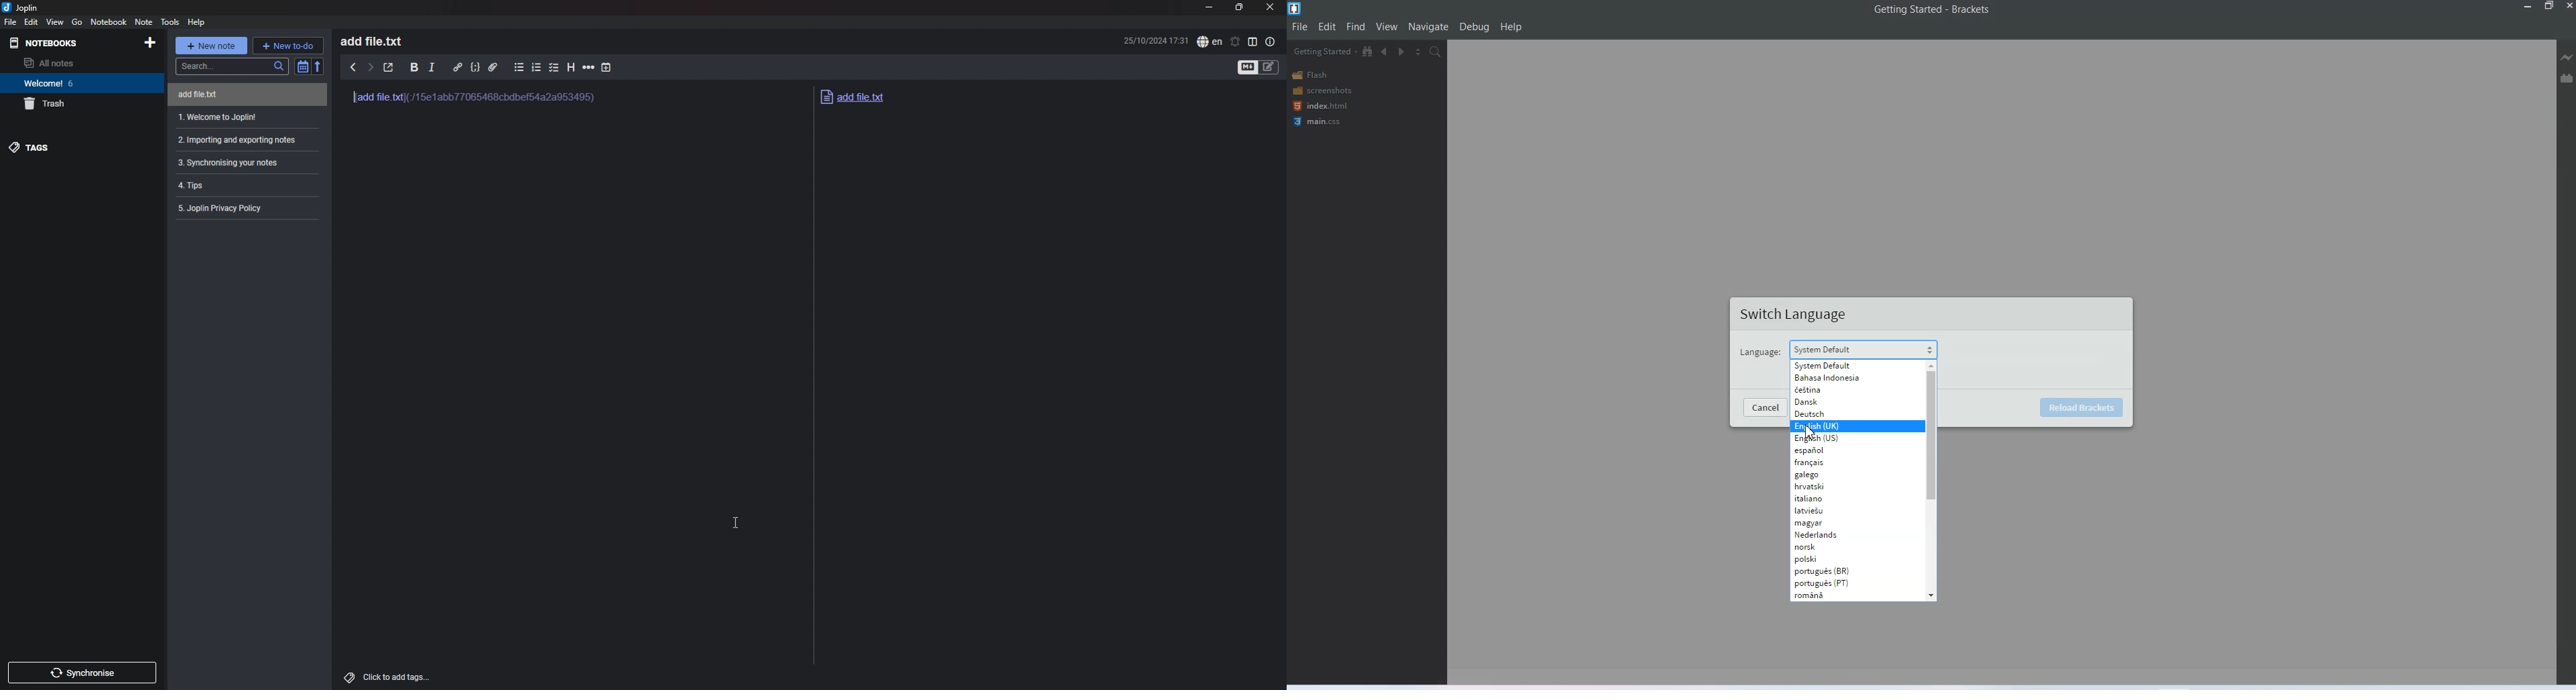 The width and height of the screenshot is (2576, 700). I want to click on 1.Welcome to Joplin, so click(244, 117).